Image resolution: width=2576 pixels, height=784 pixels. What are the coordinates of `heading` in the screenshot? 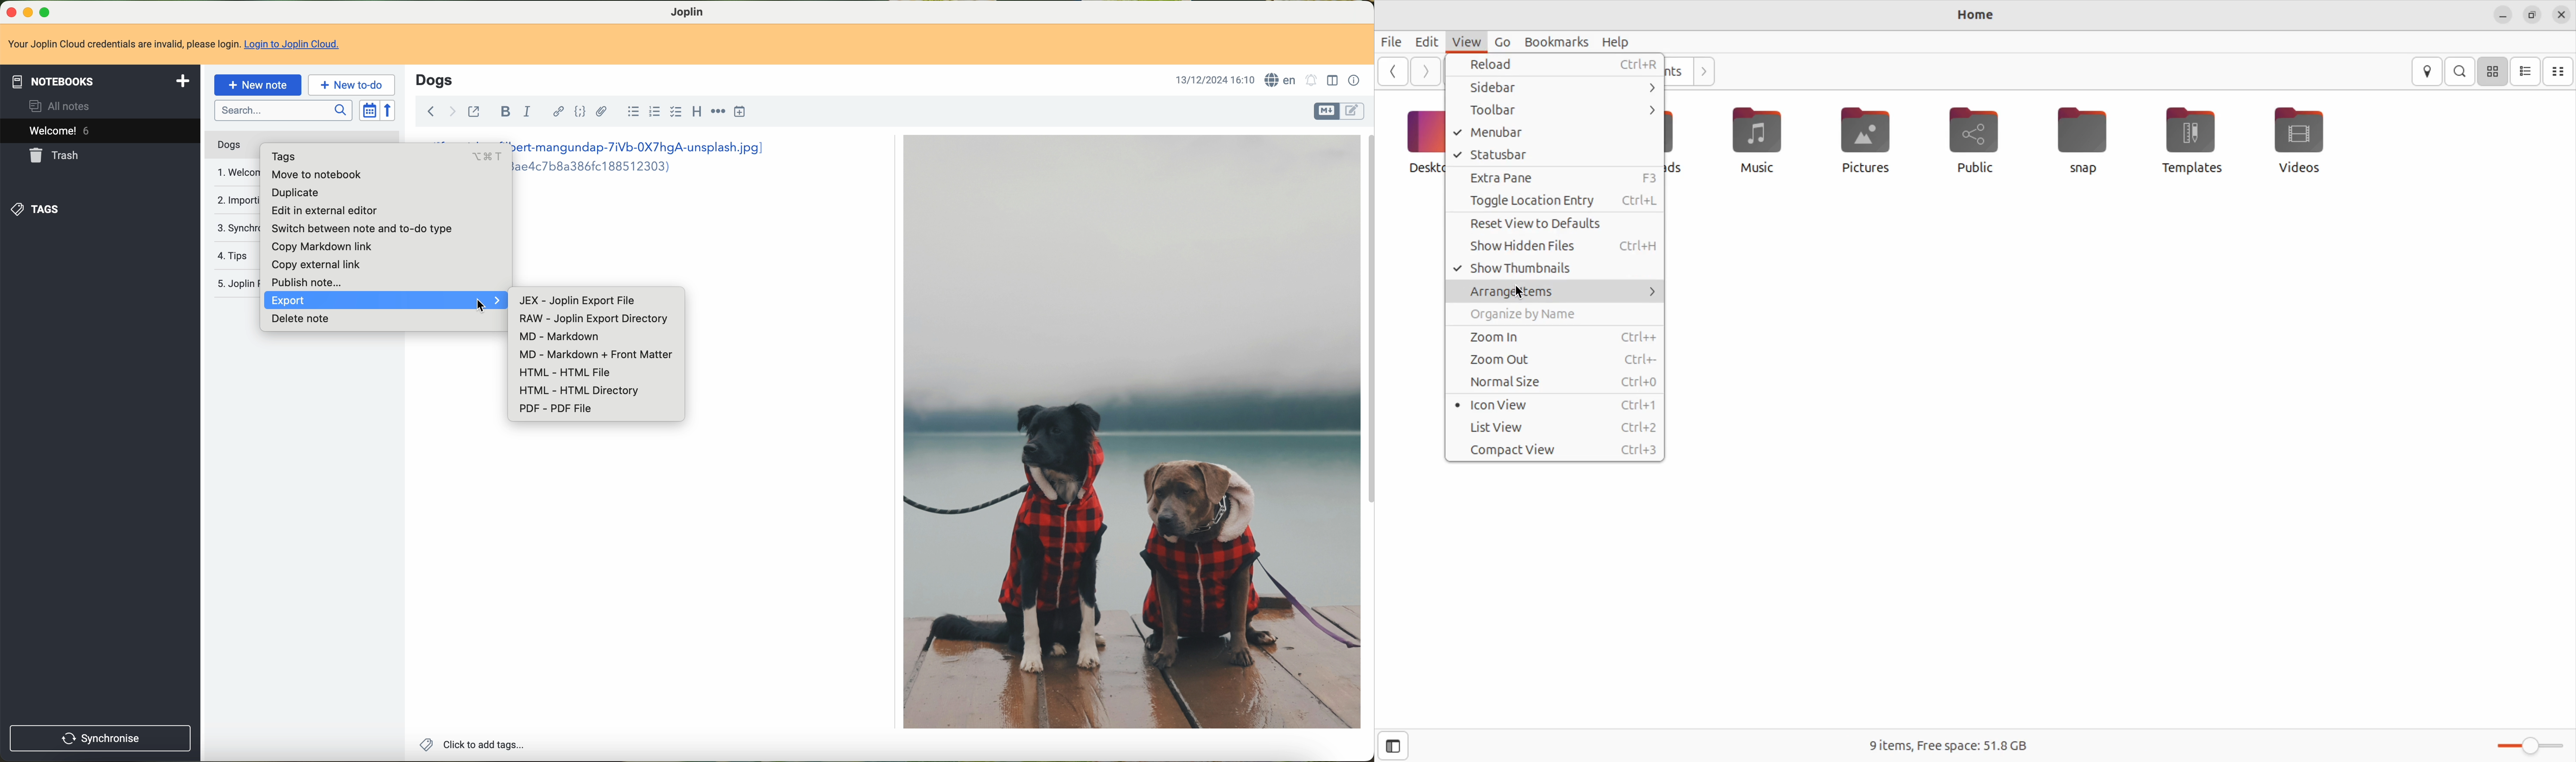 It's located at (697, 112).